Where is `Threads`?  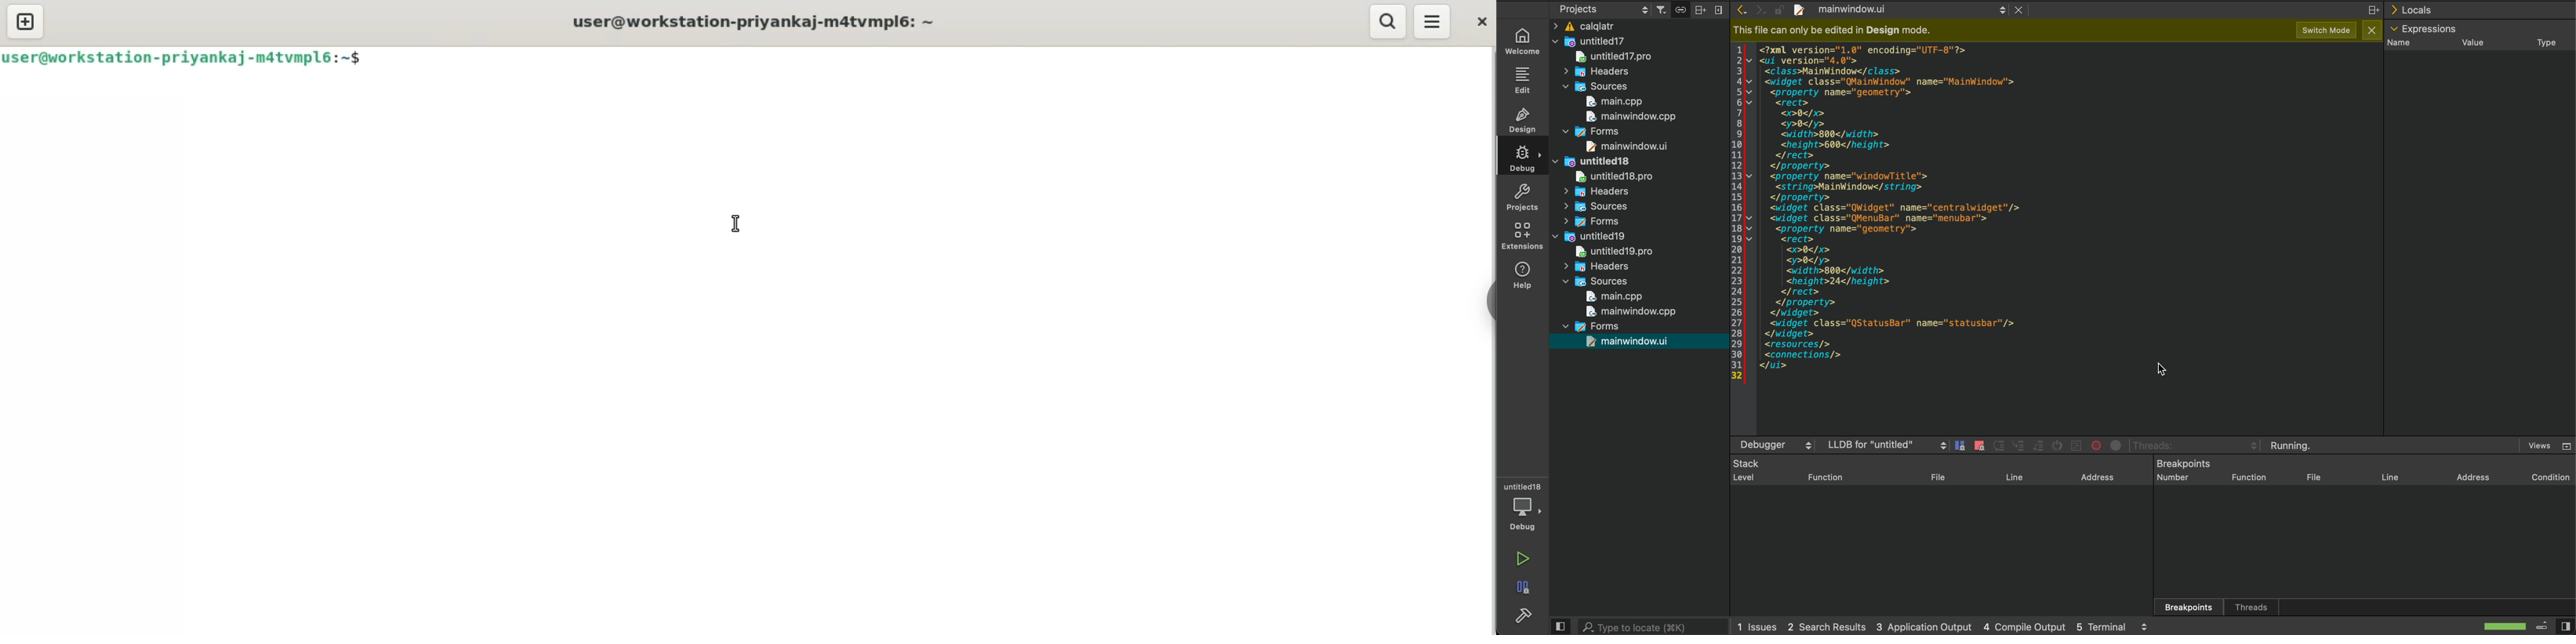 Threads is located at coordinates (2254, 606).